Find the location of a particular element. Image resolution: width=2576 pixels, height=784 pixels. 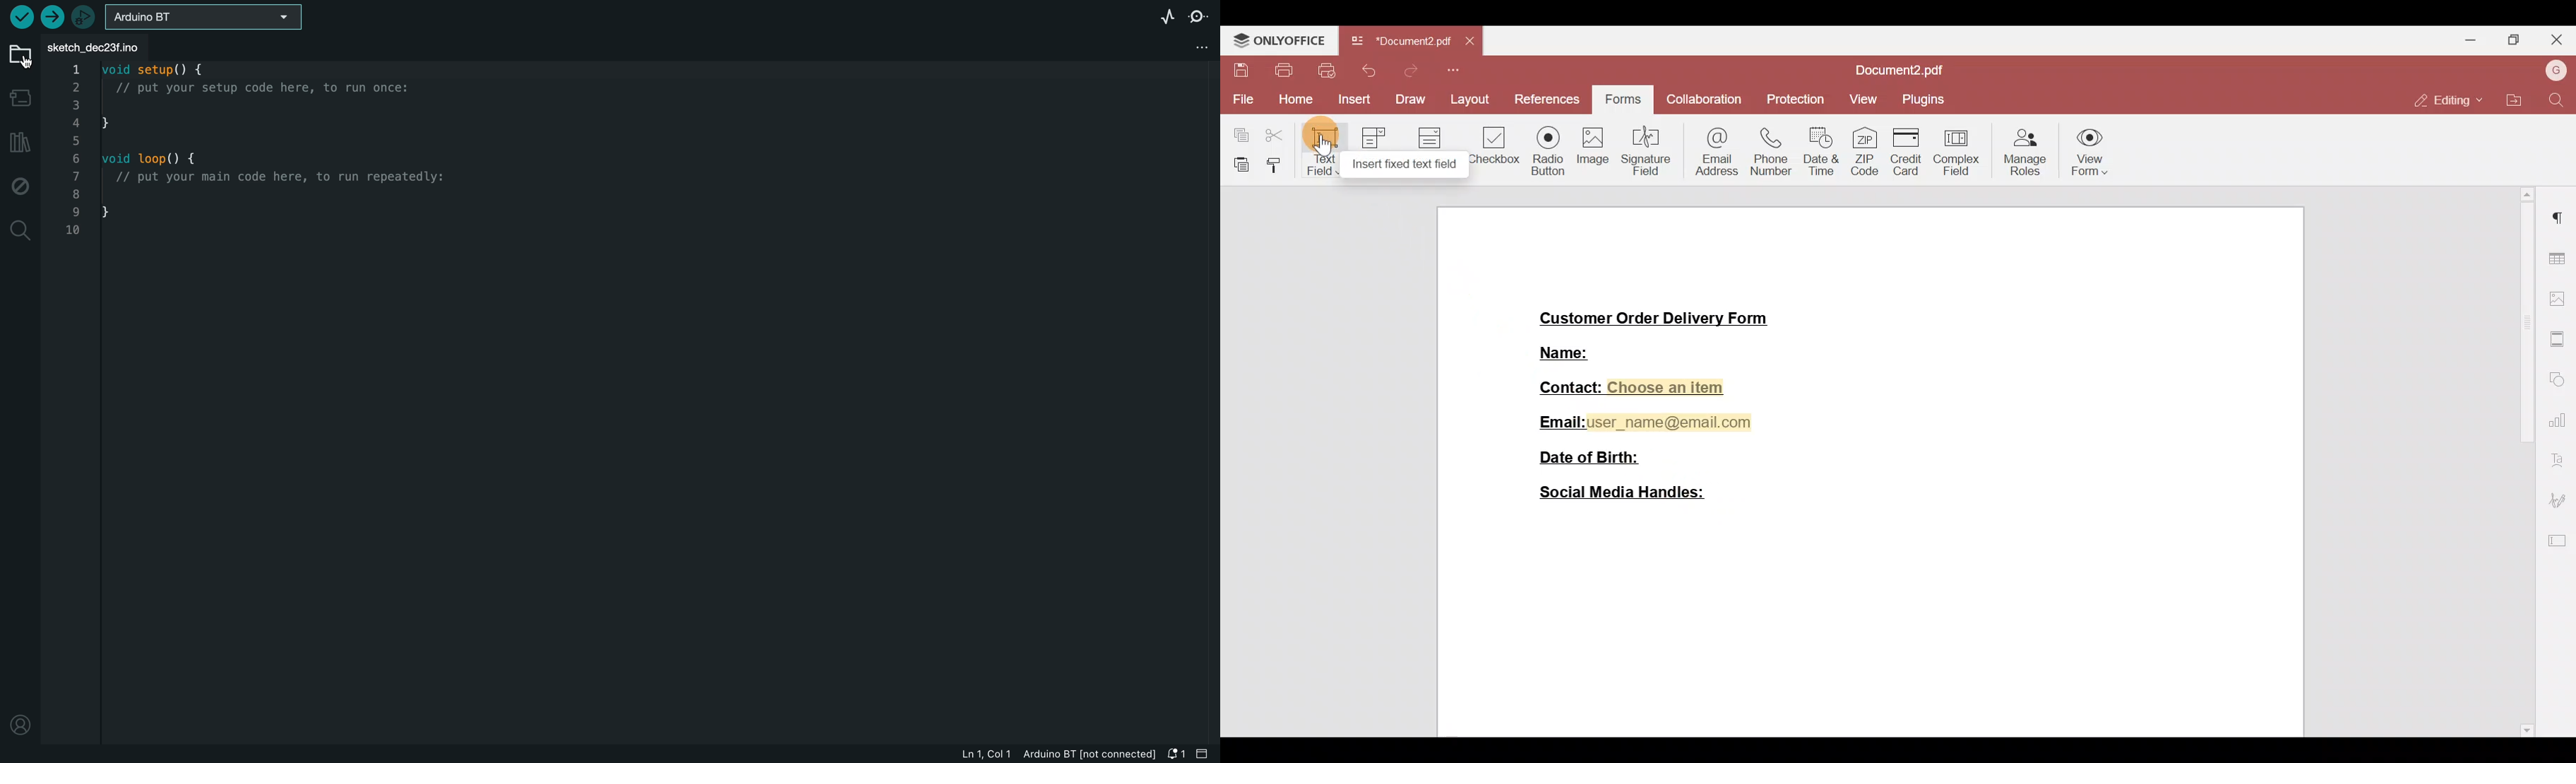

Text field is located at coordinates (1320, 153).